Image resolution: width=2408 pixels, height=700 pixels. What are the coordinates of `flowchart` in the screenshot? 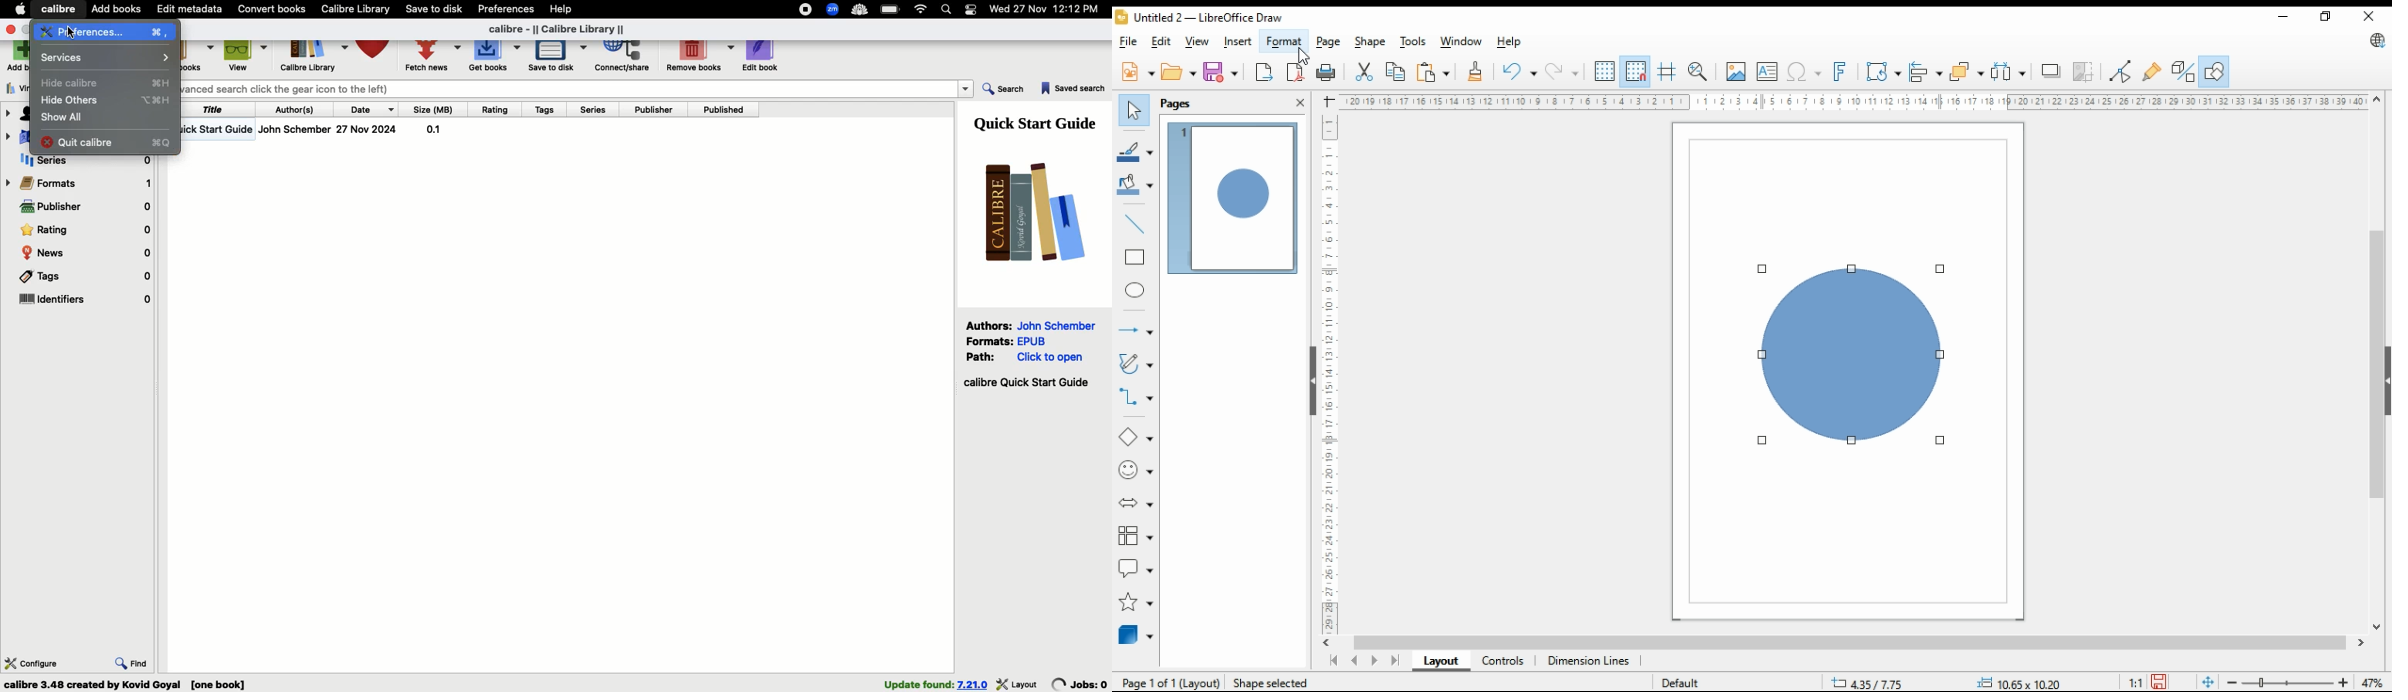 It's located at (1135, 536).